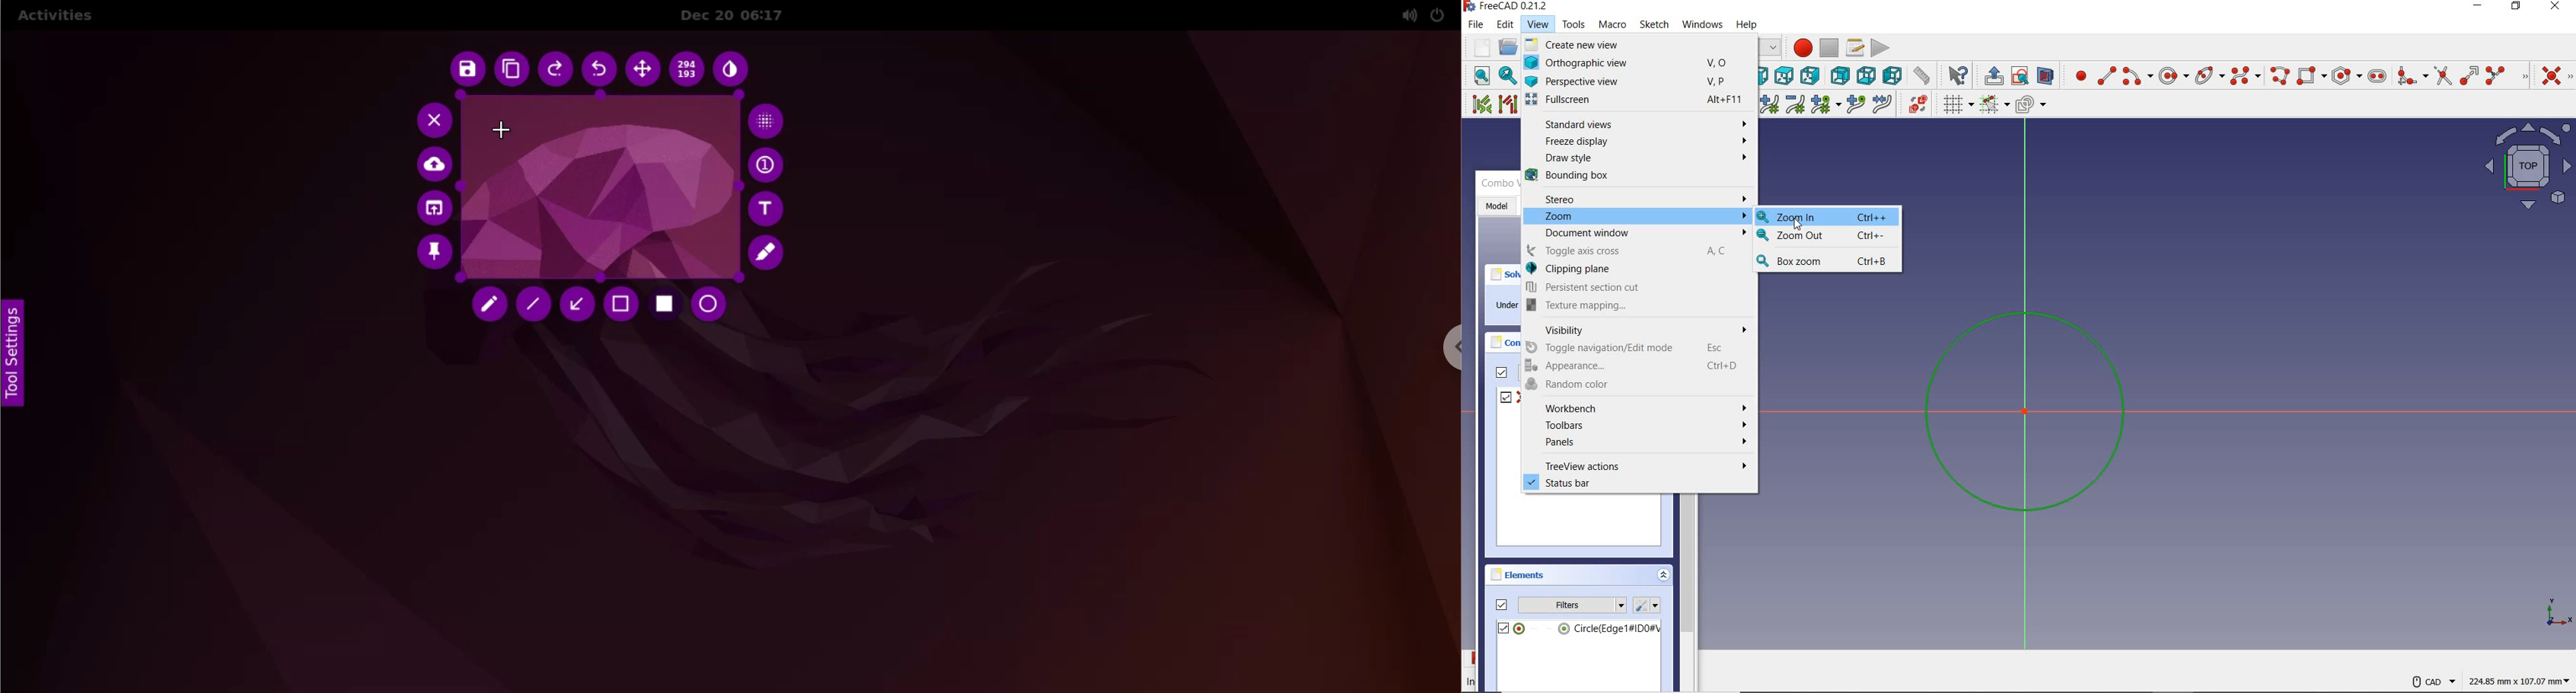 The width and height of the screenshot is (2576, 700). I want to click on Document window, so click(1586, 233).